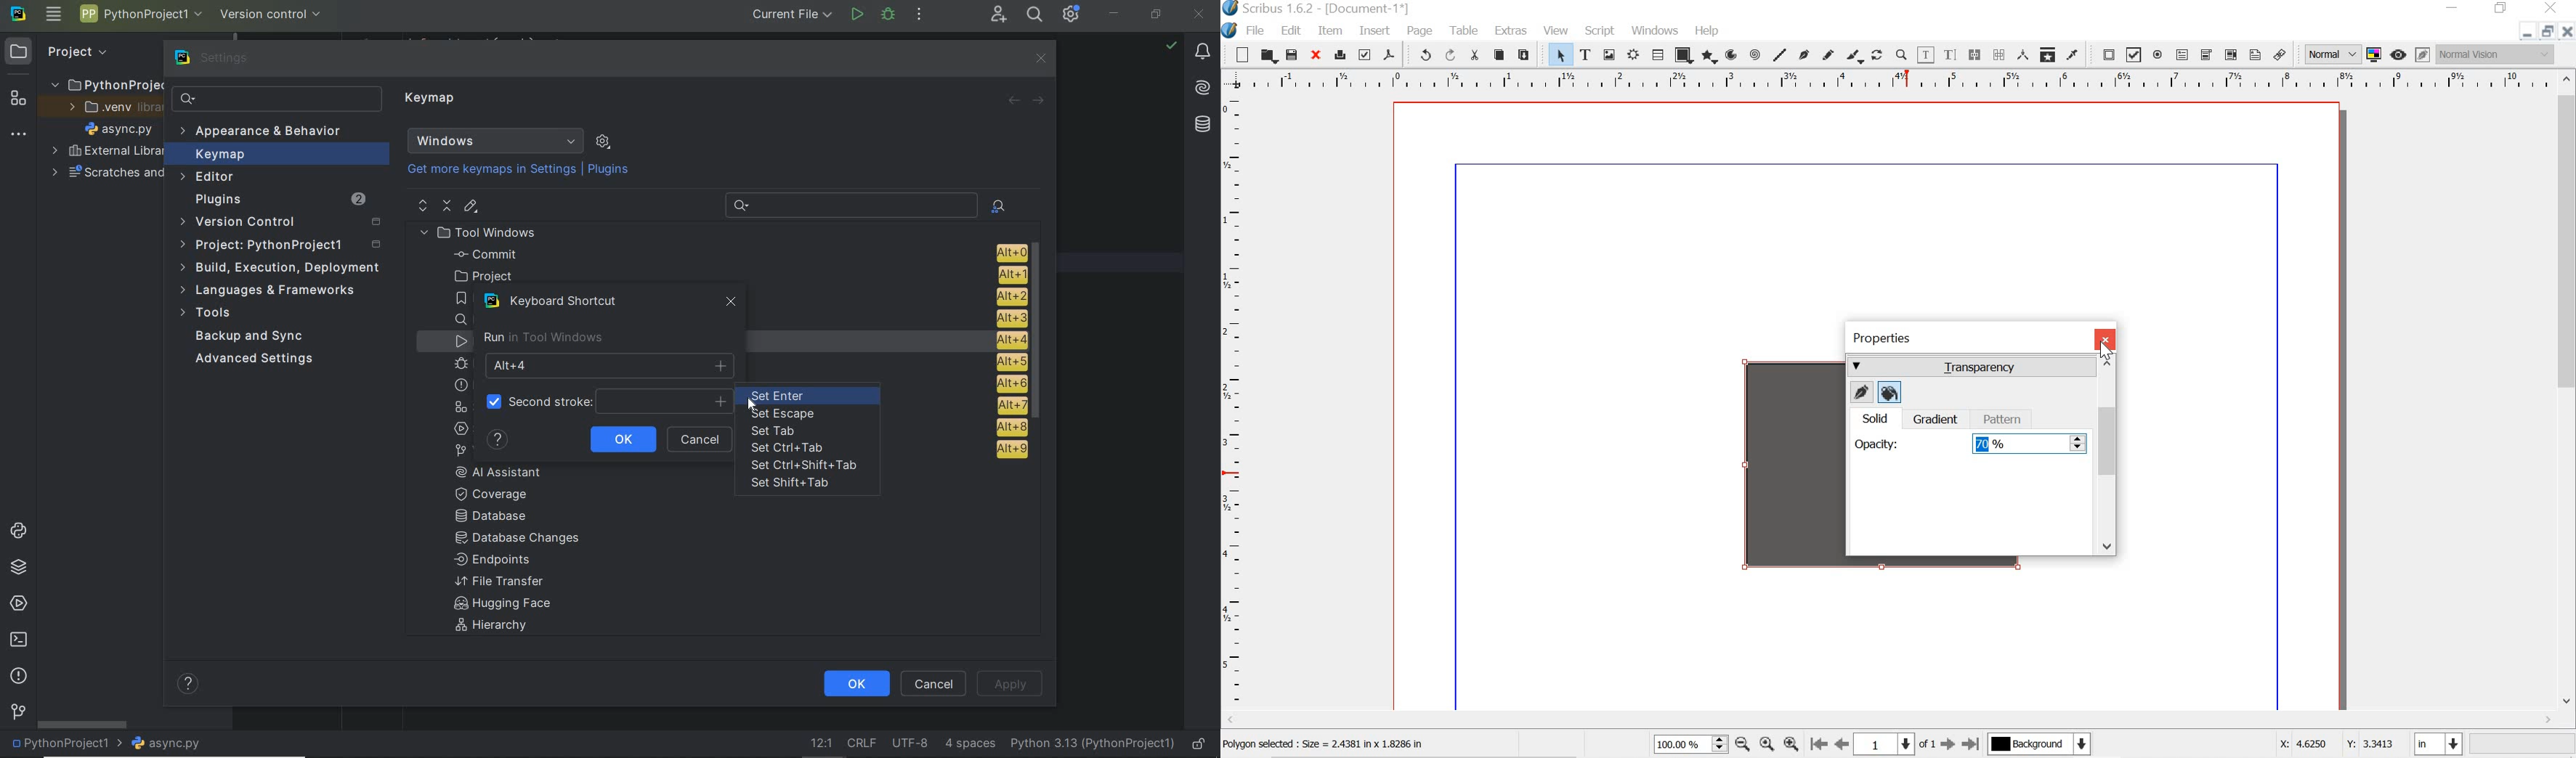 The width and height of the screenshot is (2576, 784). I want to click on forward, so click(1040, 99).